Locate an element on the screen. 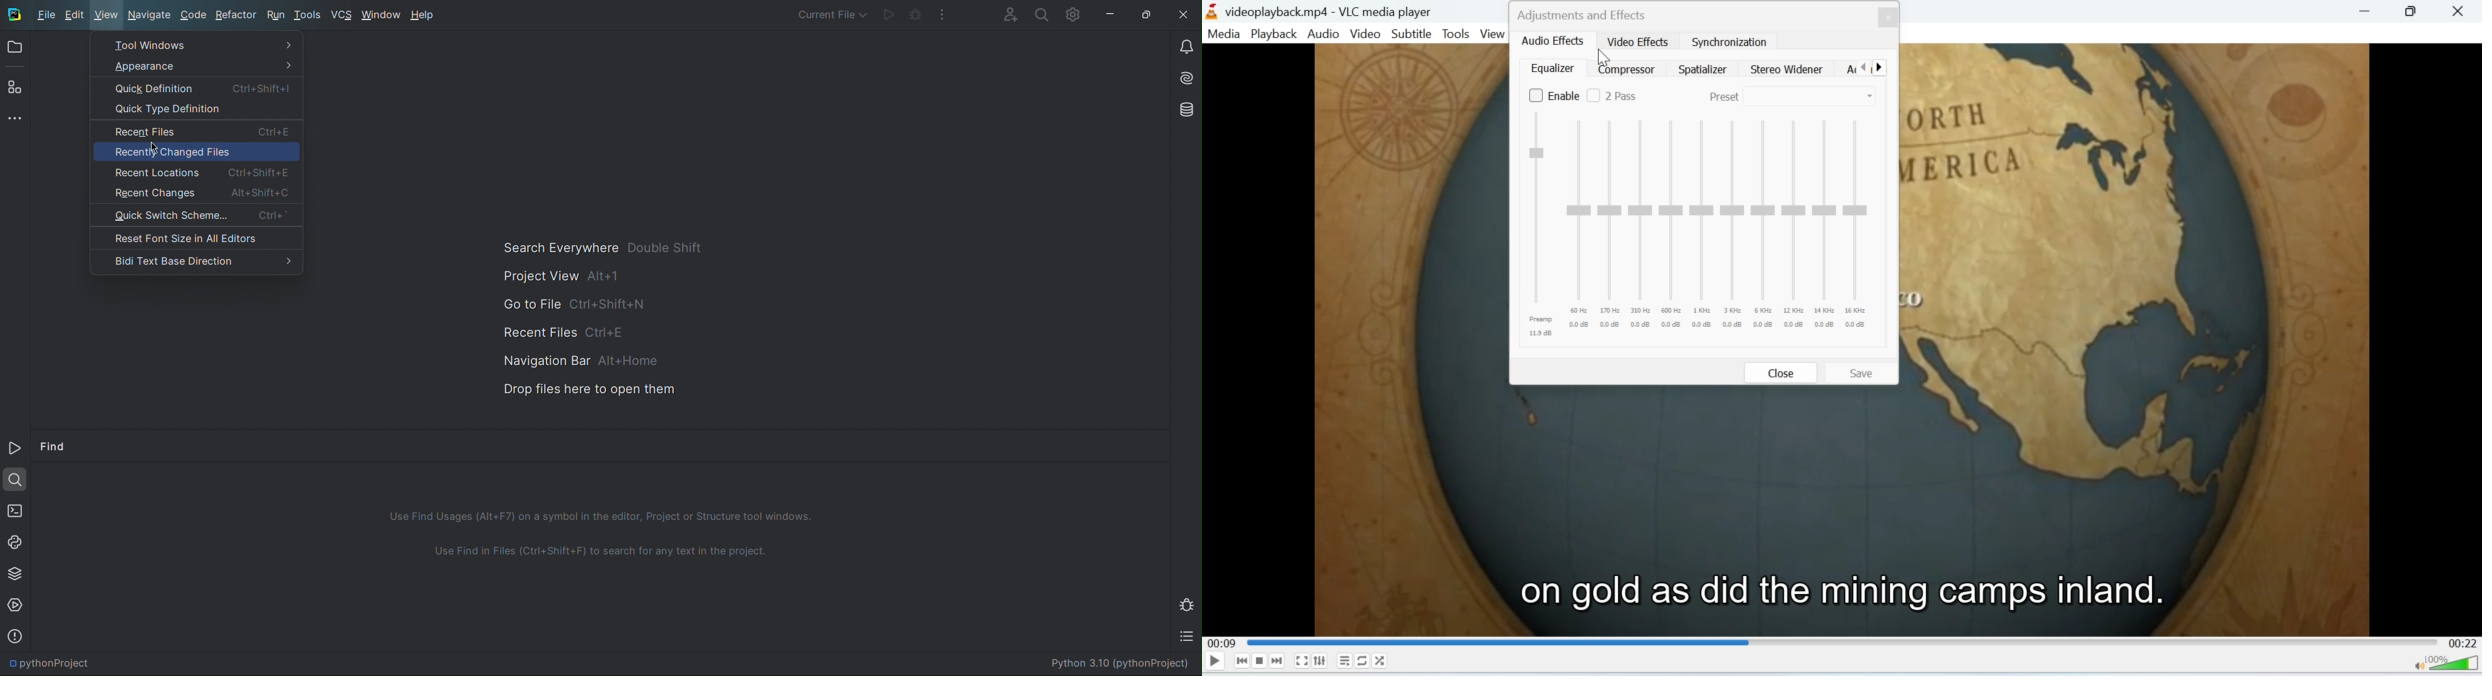 The image size is (2492, 700). Quick Type Definition is located at coordinates (195, 111).